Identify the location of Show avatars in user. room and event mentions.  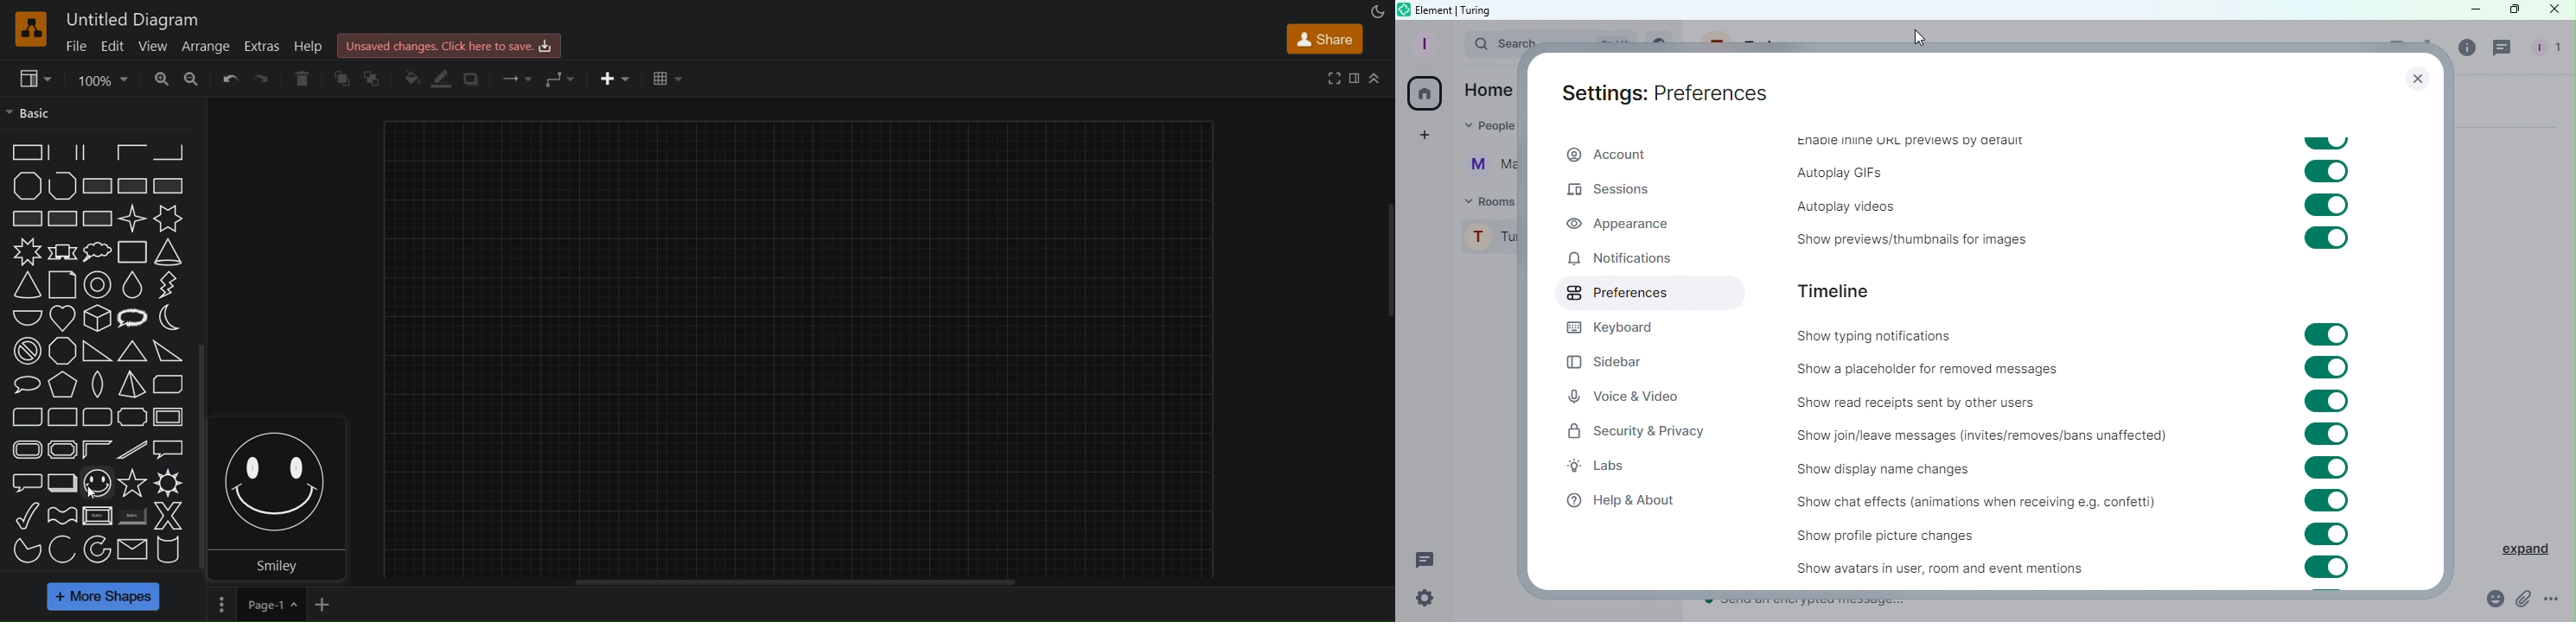
(1919, 568).